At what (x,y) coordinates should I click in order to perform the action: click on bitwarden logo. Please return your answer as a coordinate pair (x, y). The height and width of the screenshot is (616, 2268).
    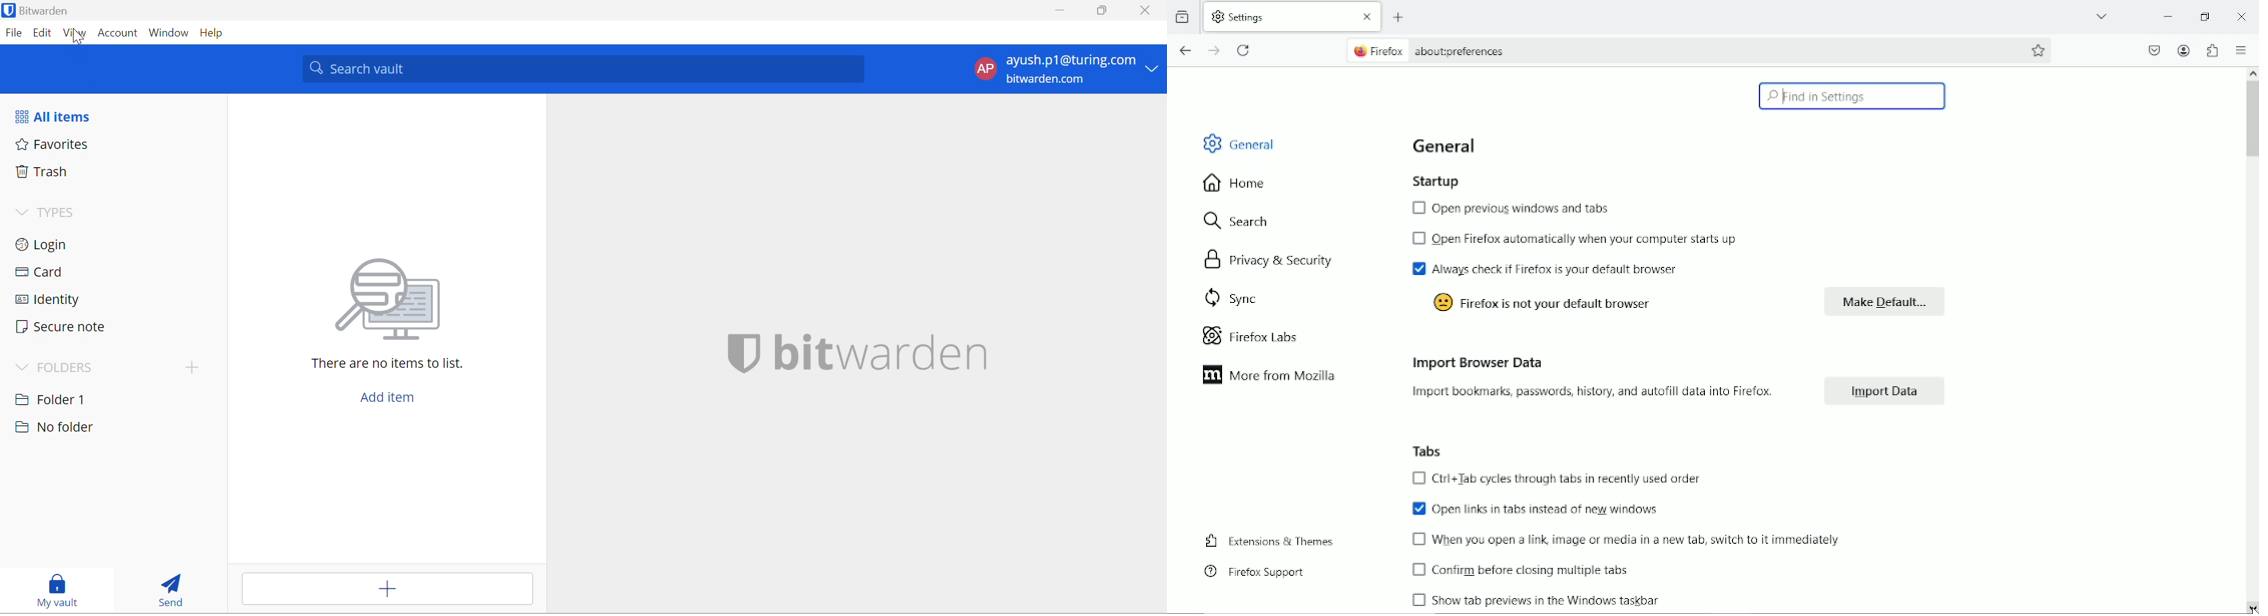
    Looking at the image, I should click on (738, 356).